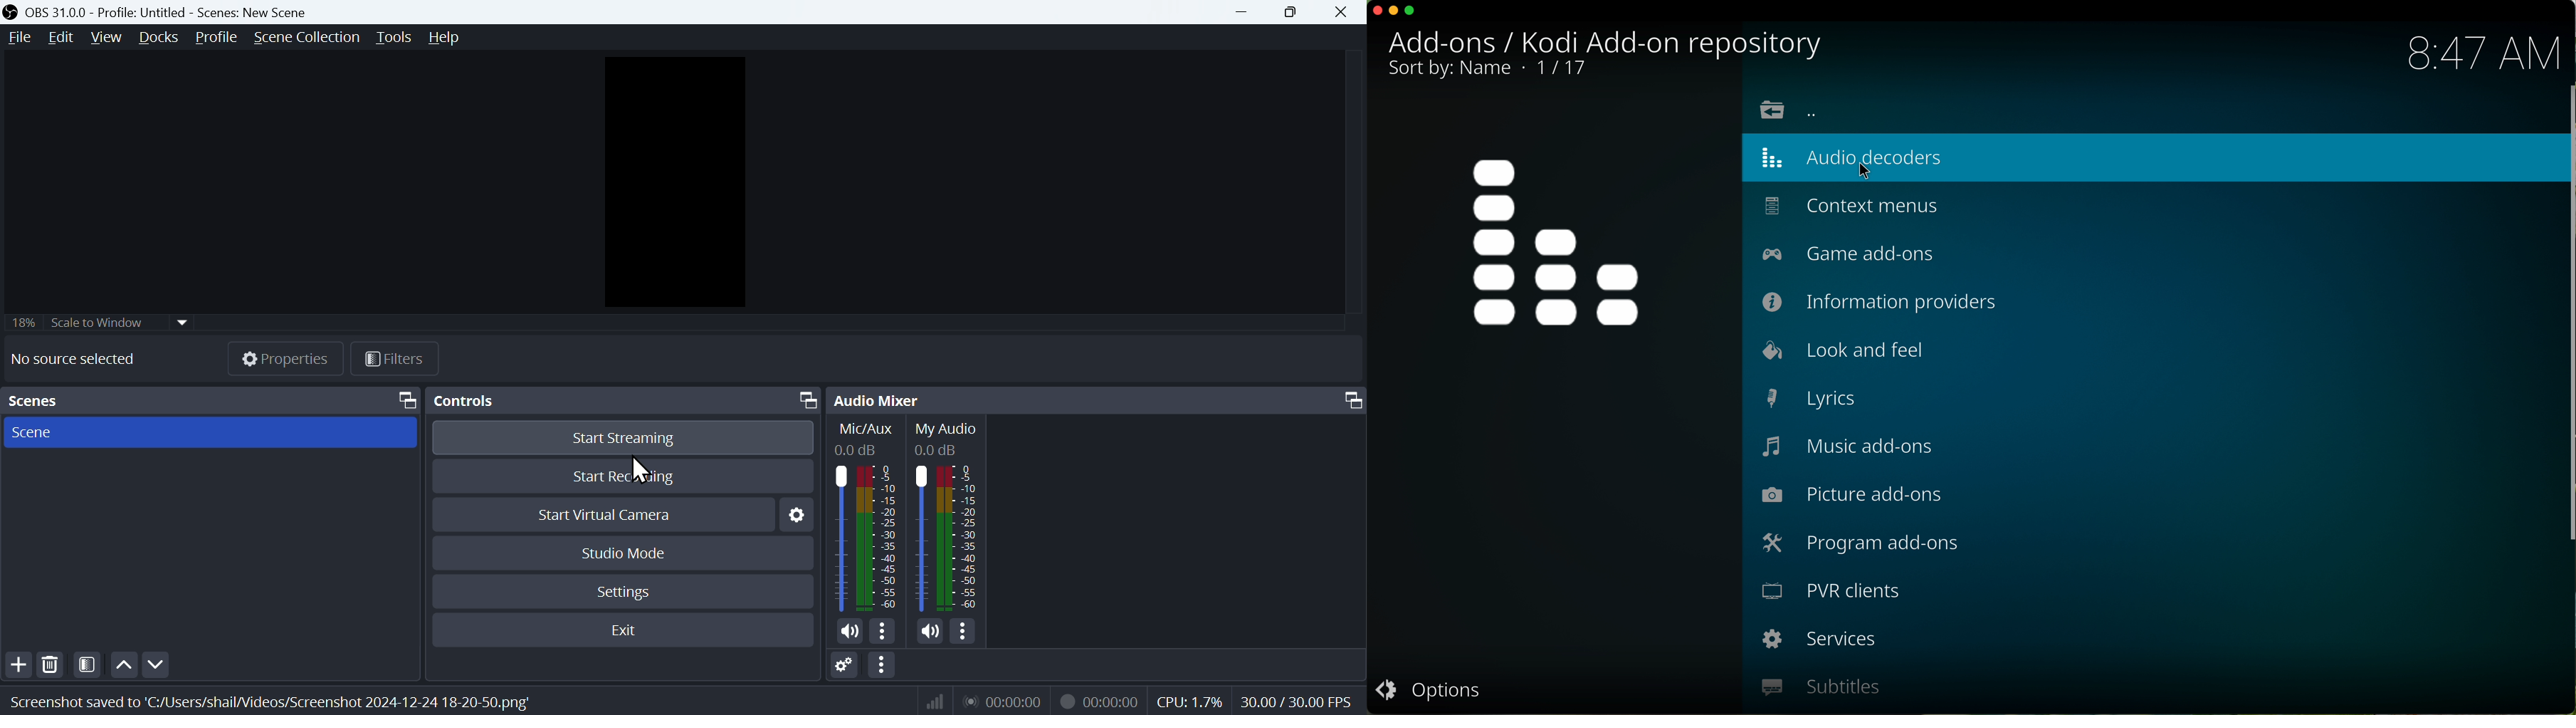  I want to click on Cursor, so click(641, 471).